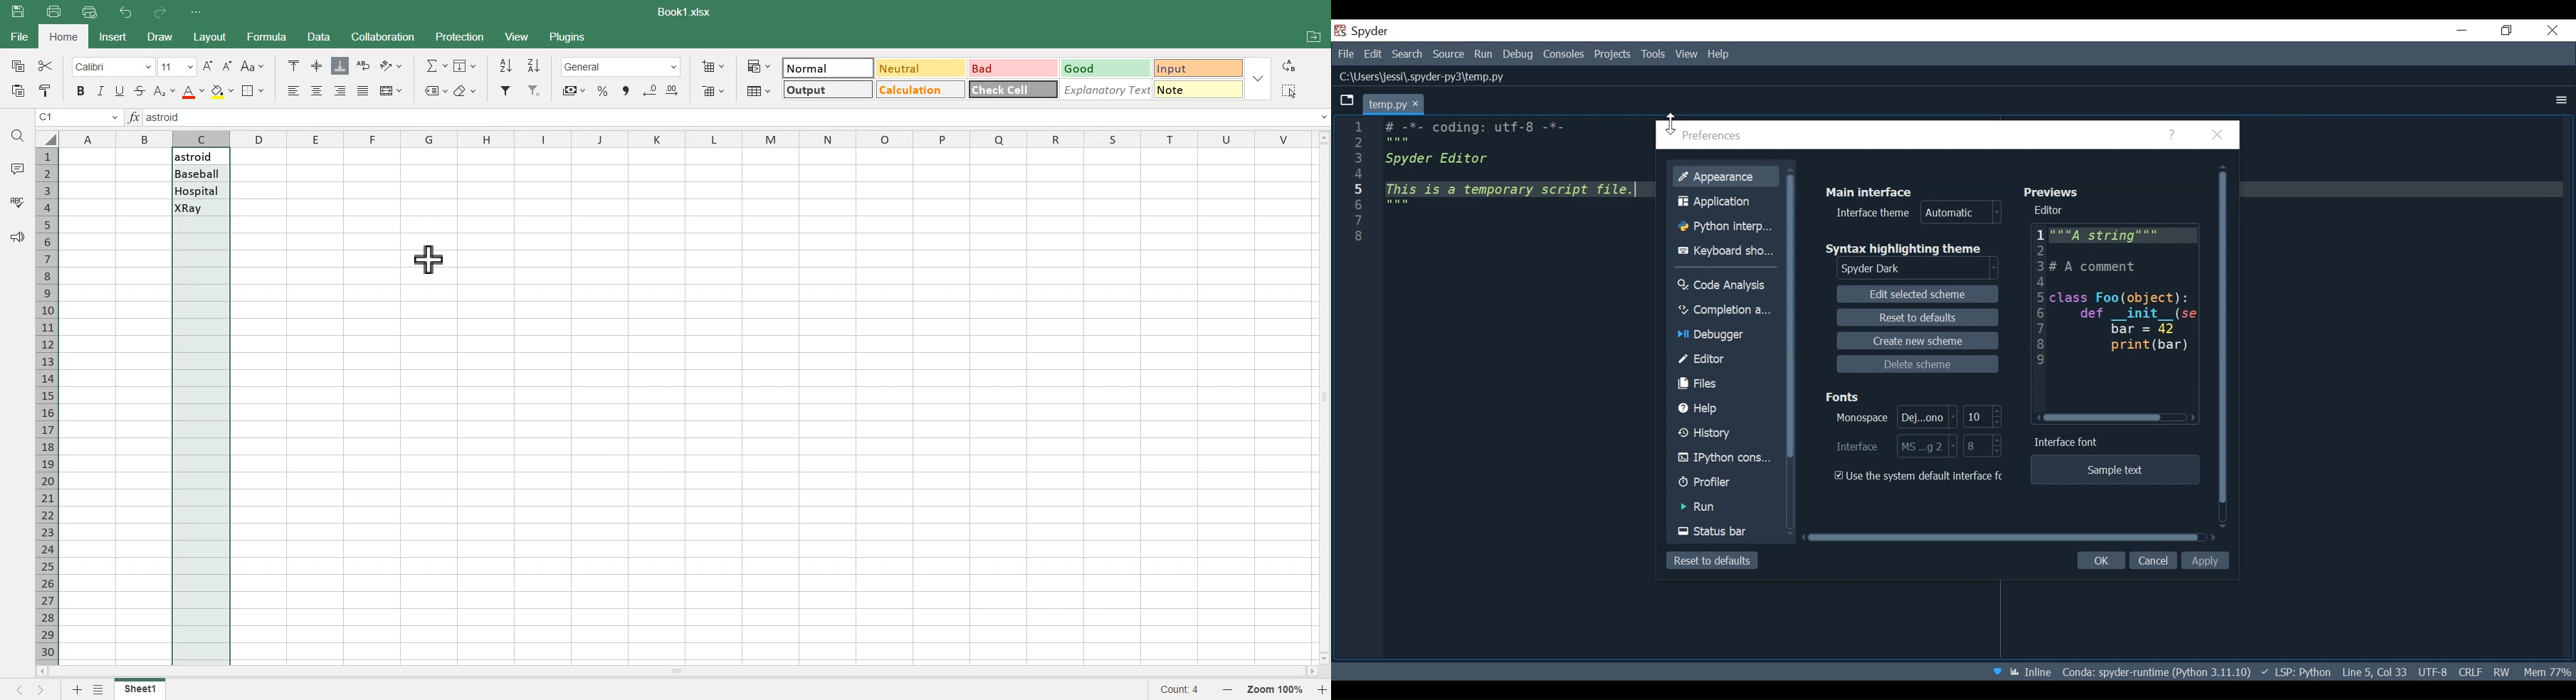 Image resolution: width=2576 pixels, height=700 pixels. Describe the element at coordinates (1361, 32) in the screenshot. I see `Spyder Desktop Icon` at that location.